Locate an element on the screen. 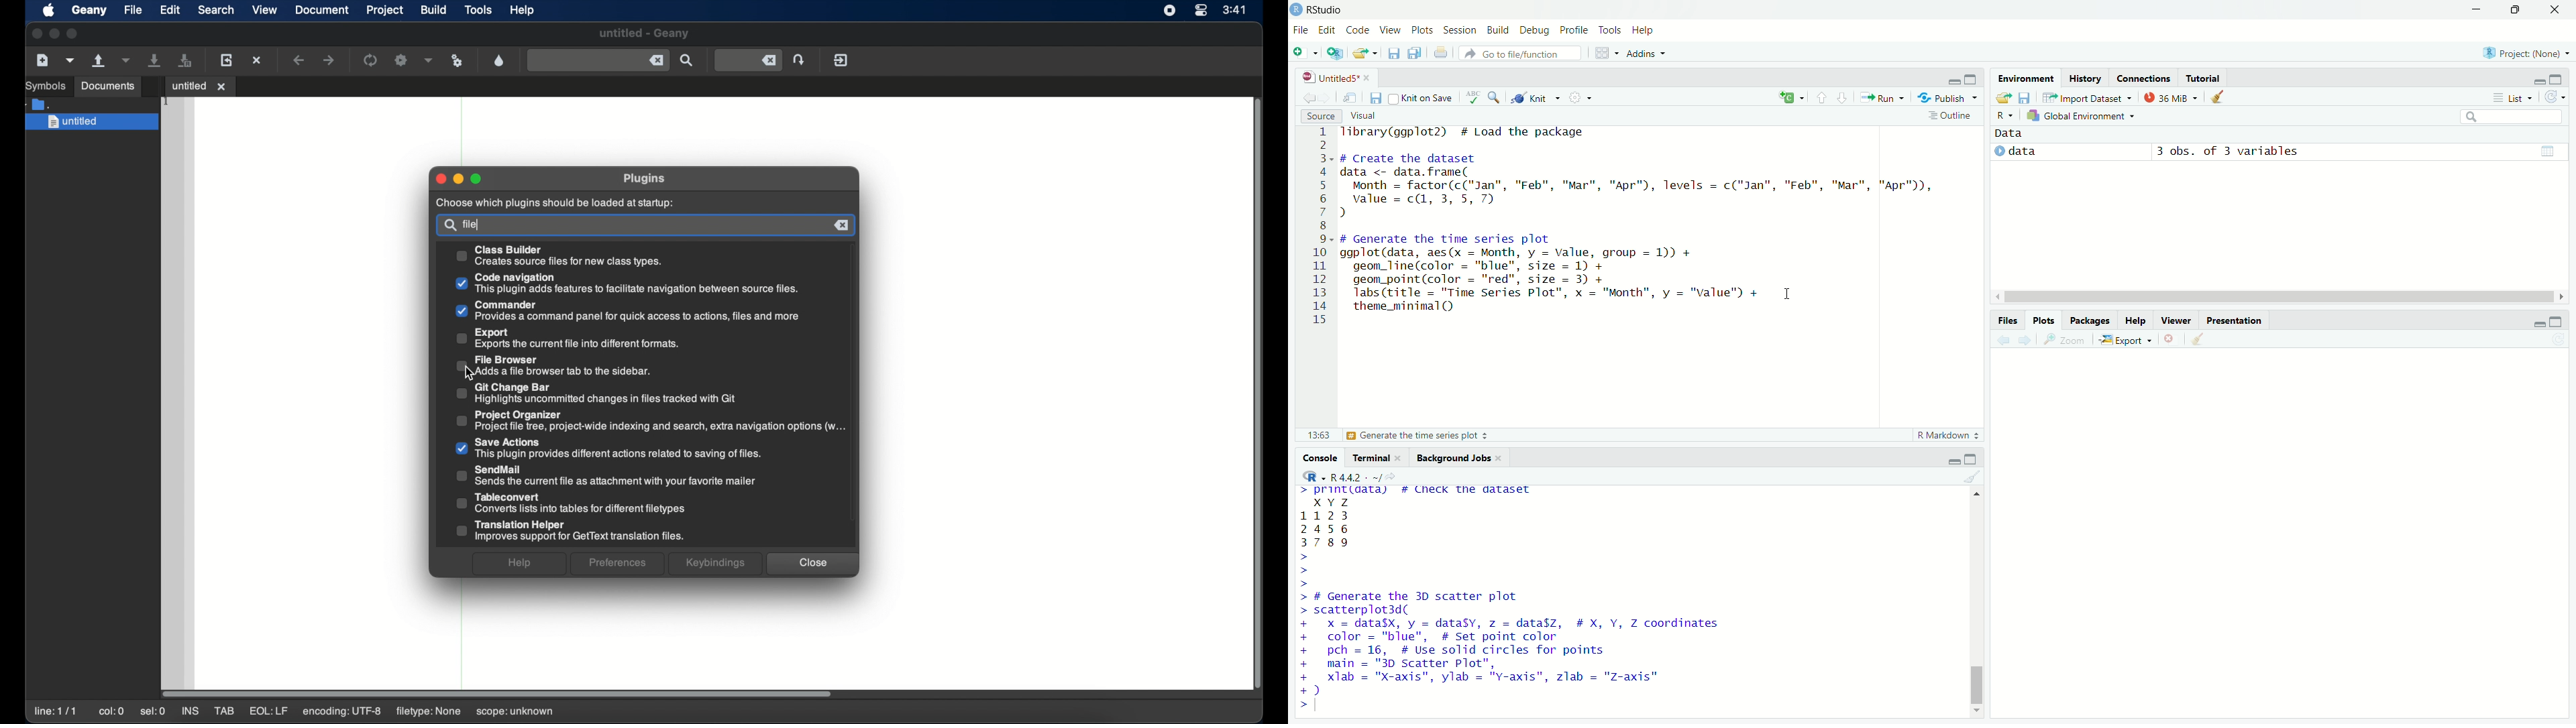 The height and width of the screenshot is (728, 2576). Session is located at coordinates (1459, 31).